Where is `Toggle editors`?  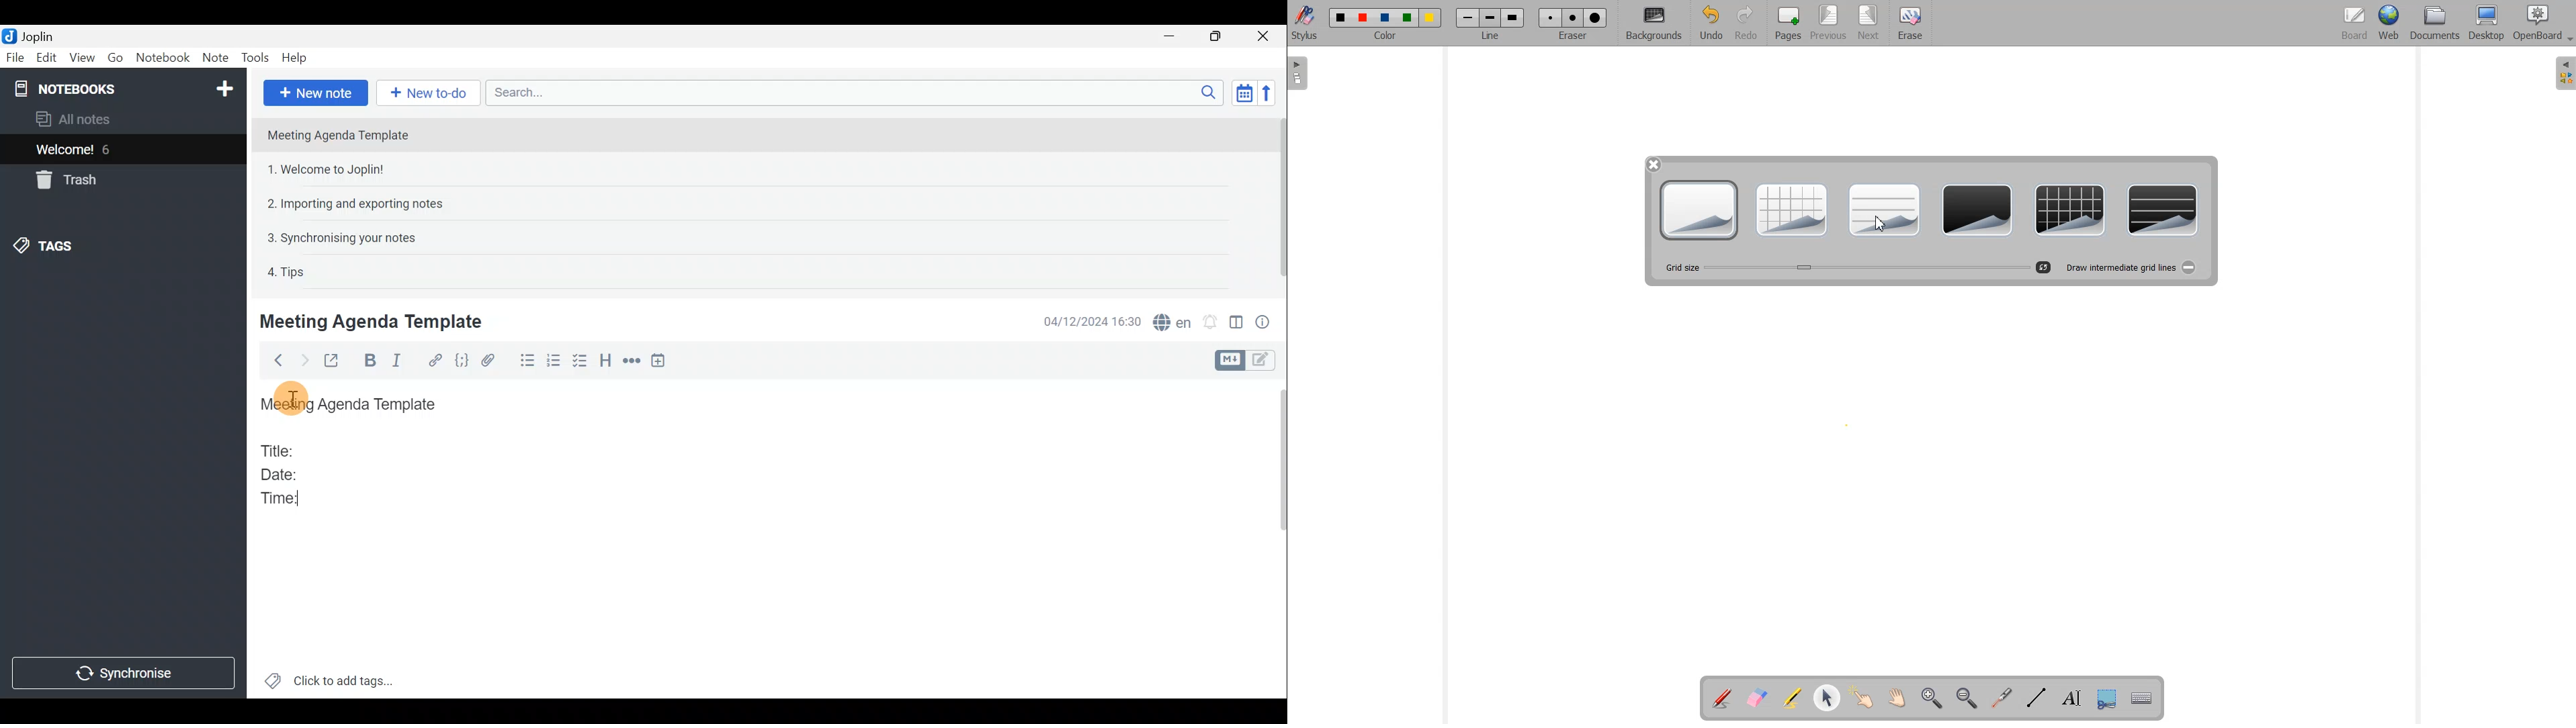 Toggle editors is located at coordinates (1264, 361).